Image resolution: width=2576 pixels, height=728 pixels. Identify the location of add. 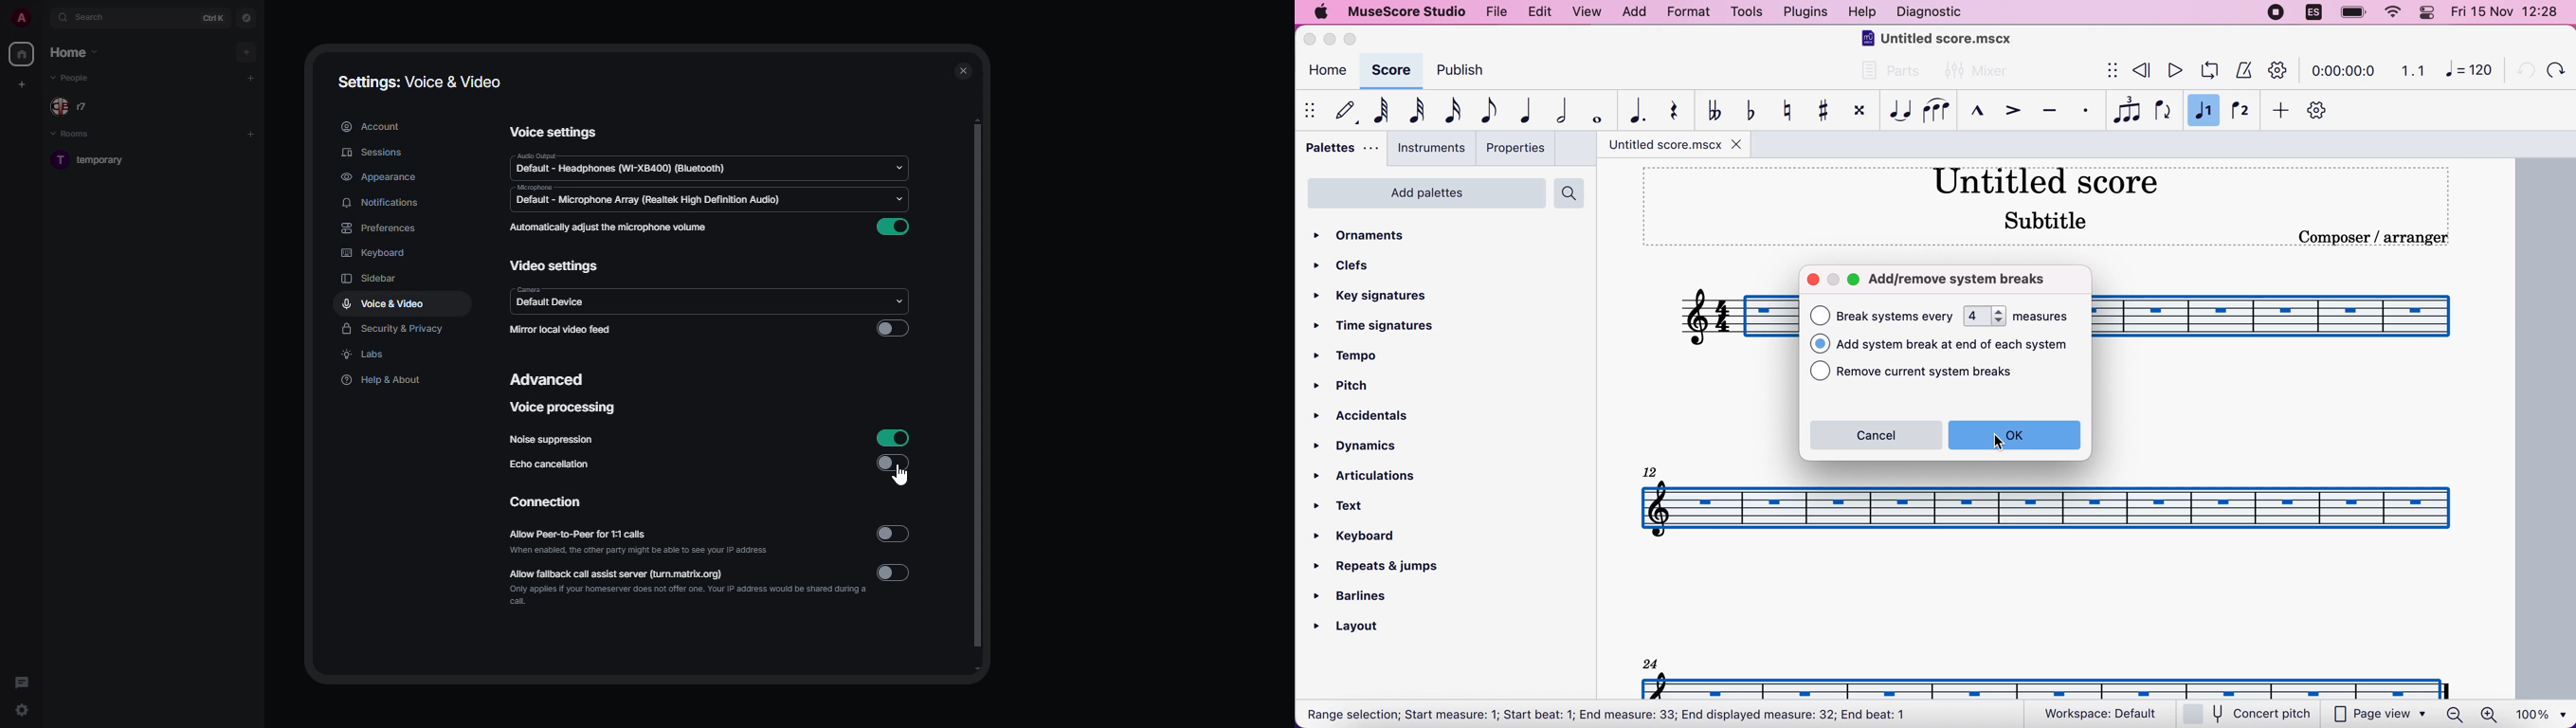
(2277, 111).